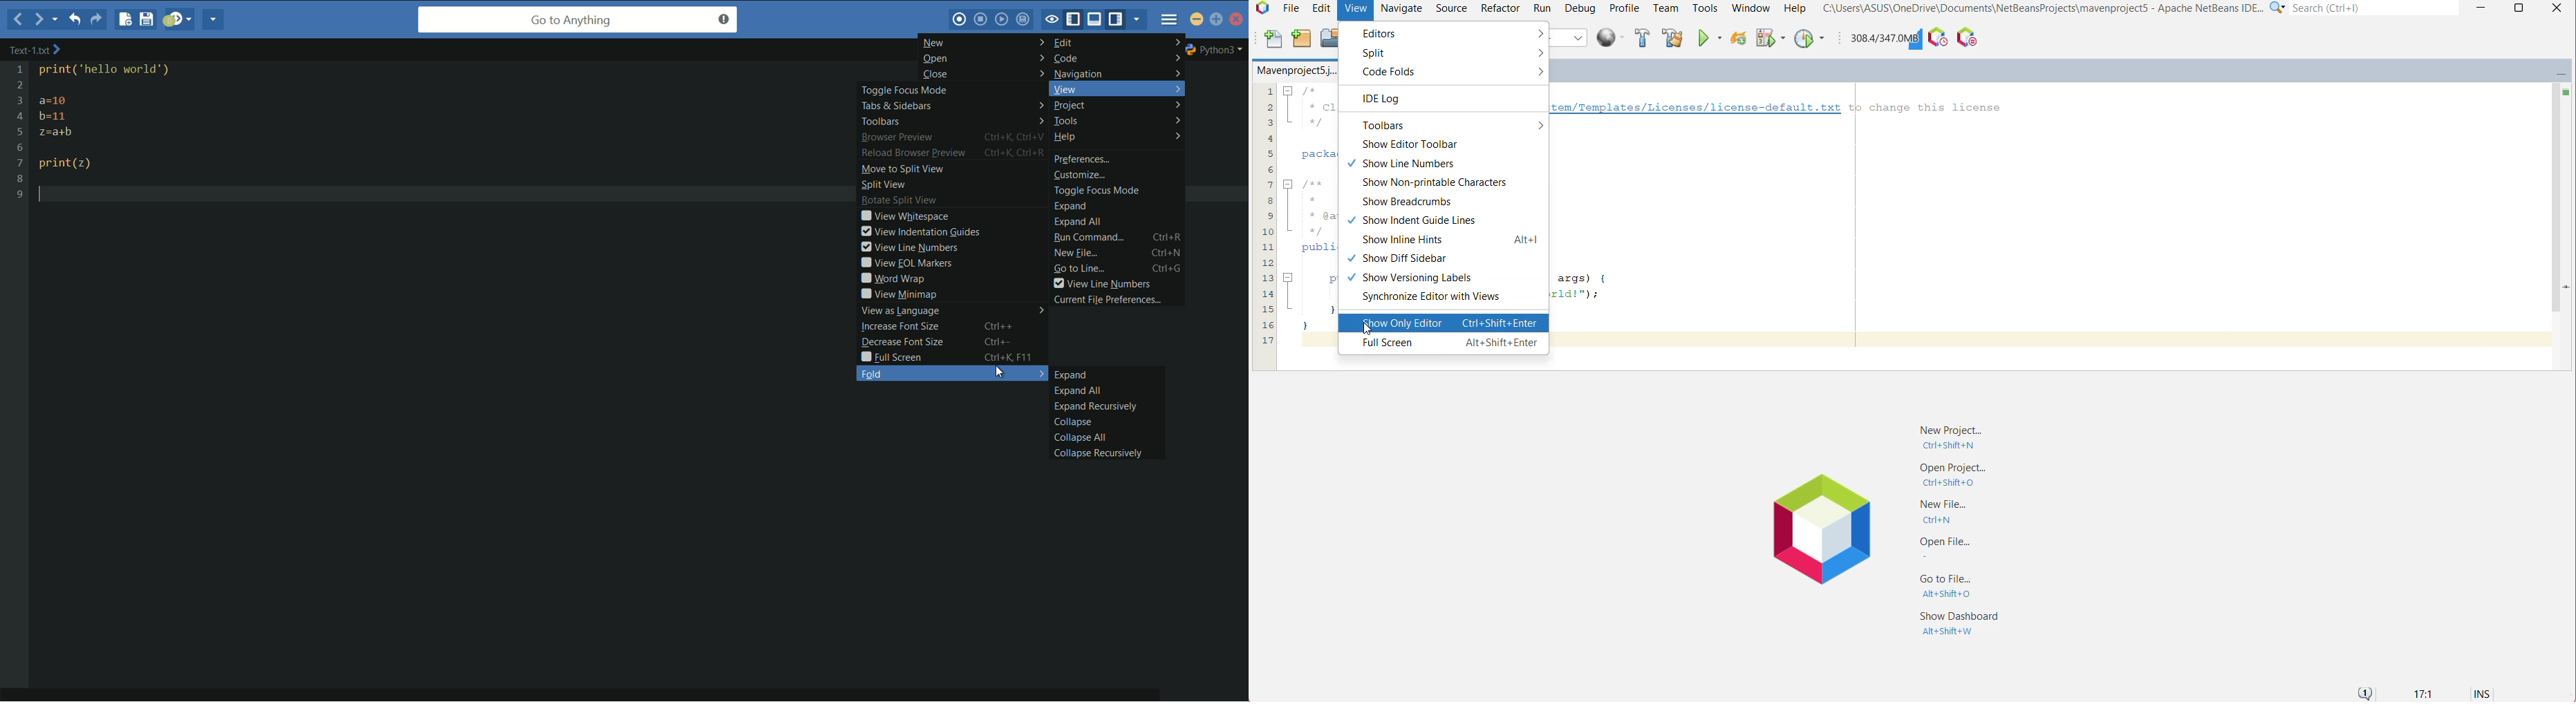 Image resolution: width=2576 pixels, height=728 pixels. I want to click on browser preview, so click(897, 138).